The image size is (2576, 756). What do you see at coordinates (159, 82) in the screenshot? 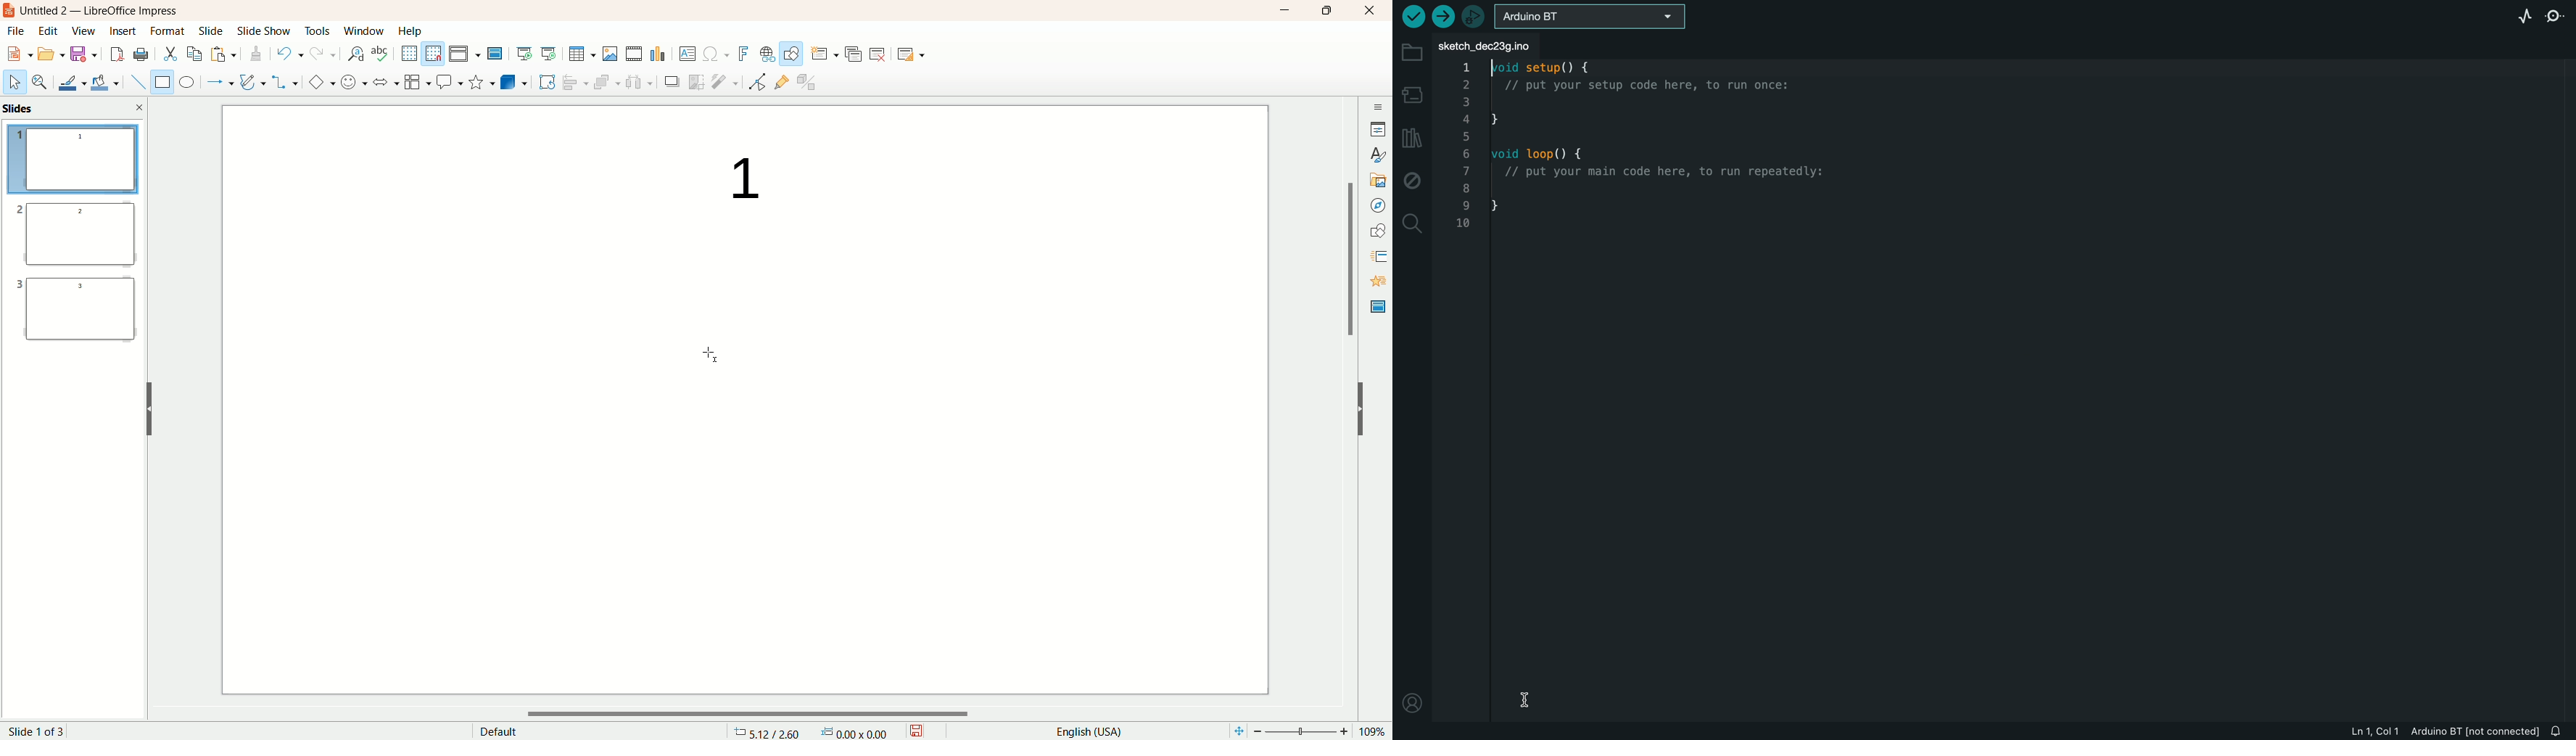
I see `rectangle` at bounding box center [159, 82].